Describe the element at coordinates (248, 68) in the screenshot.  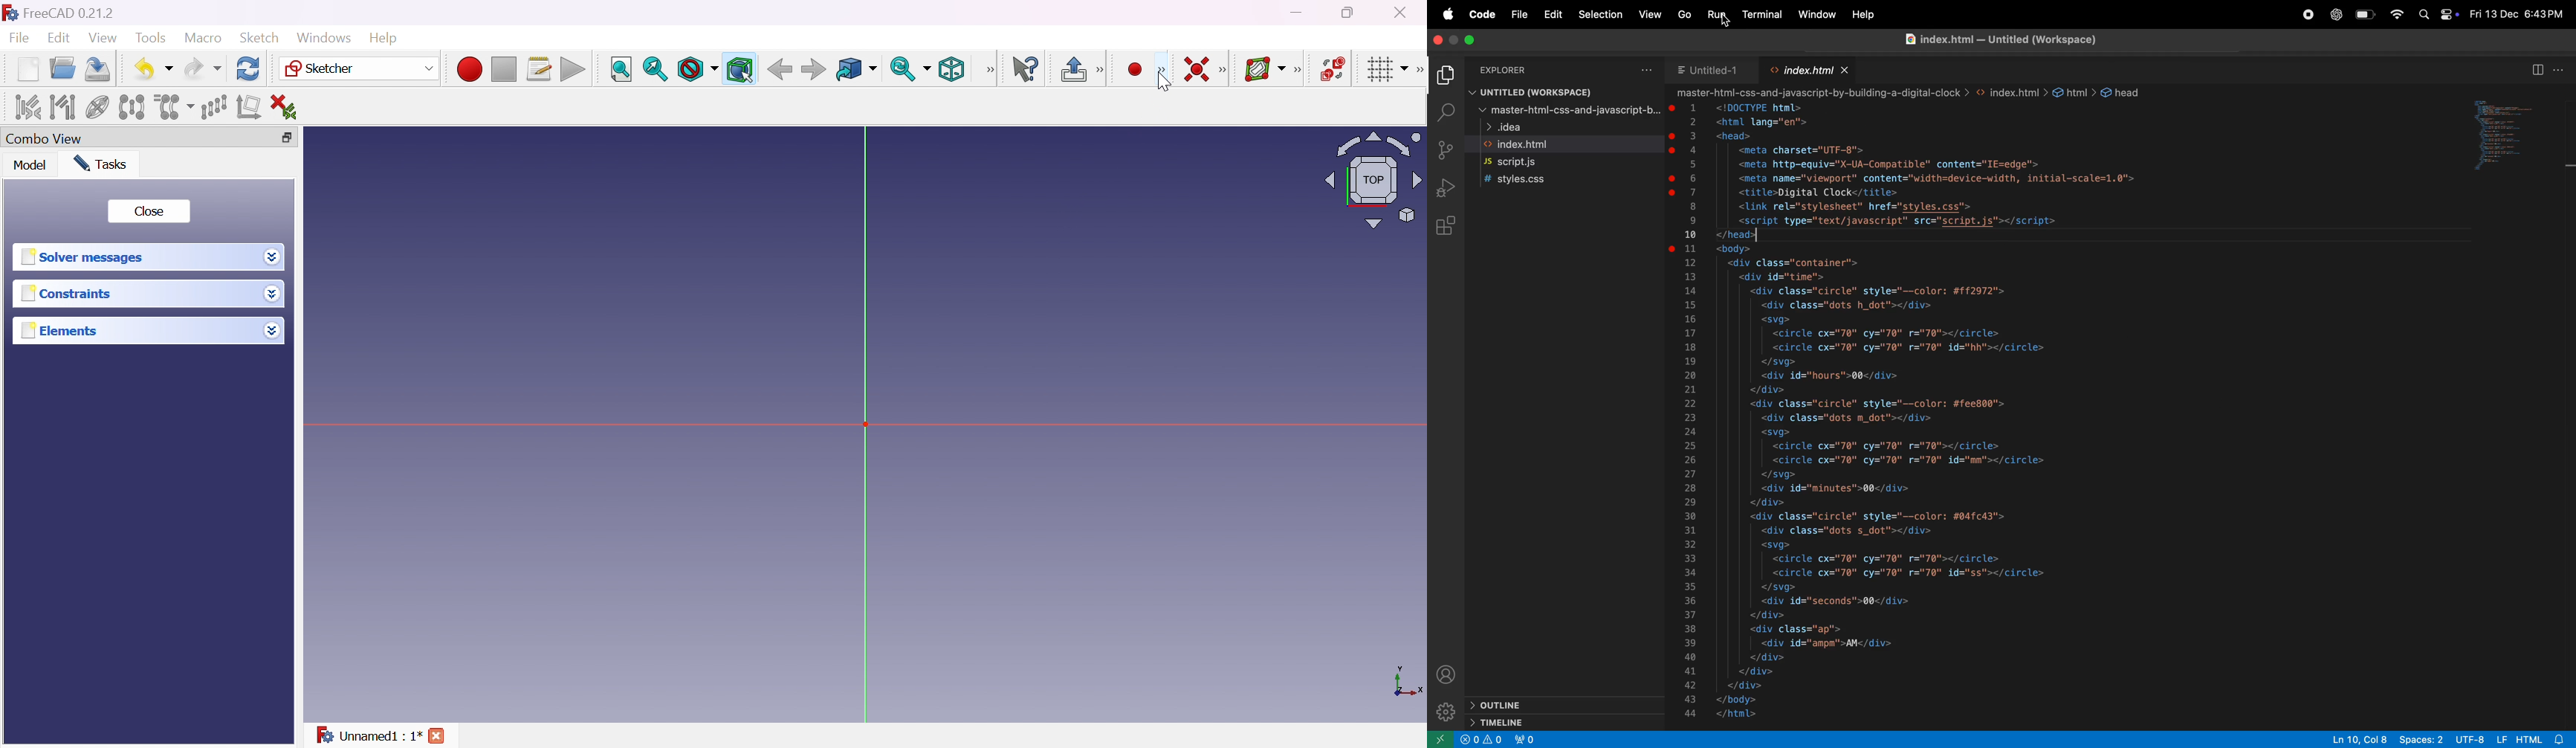
I see `Refresh` at that location.